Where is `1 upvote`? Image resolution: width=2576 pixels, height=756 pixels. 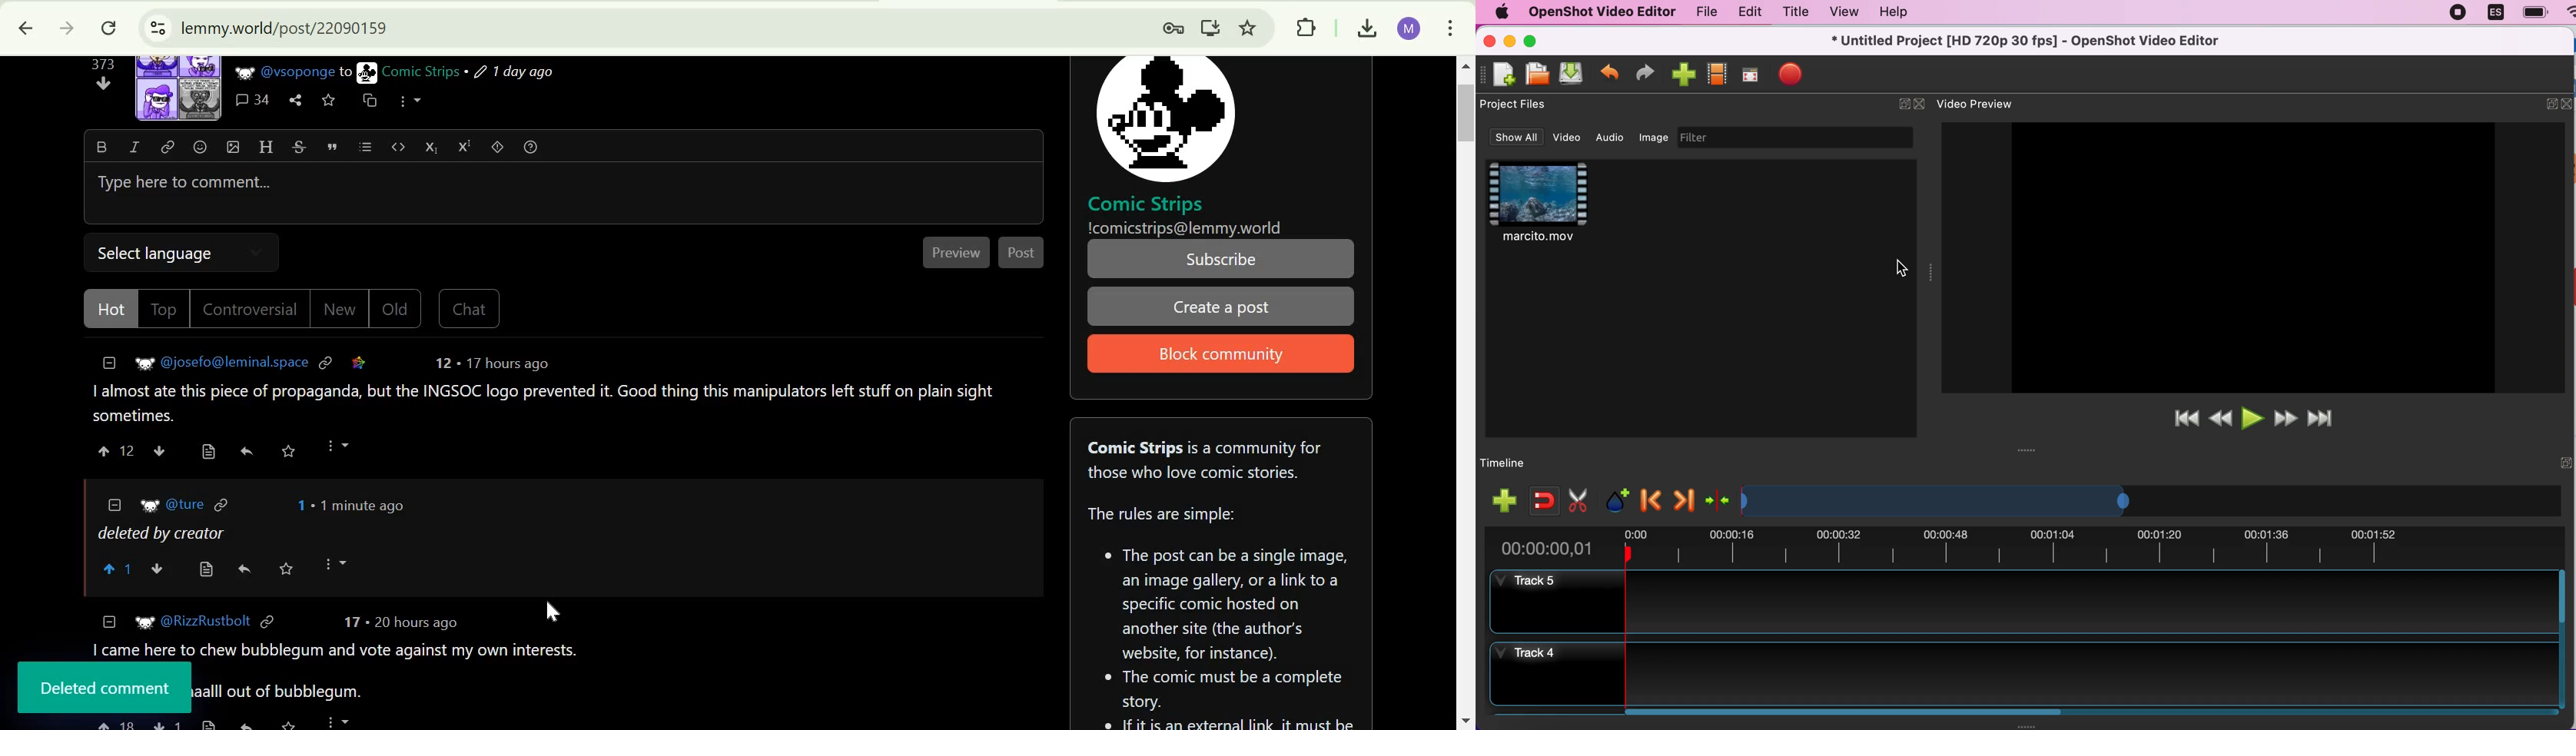
1 upvote is located at coordinates (120, 569).